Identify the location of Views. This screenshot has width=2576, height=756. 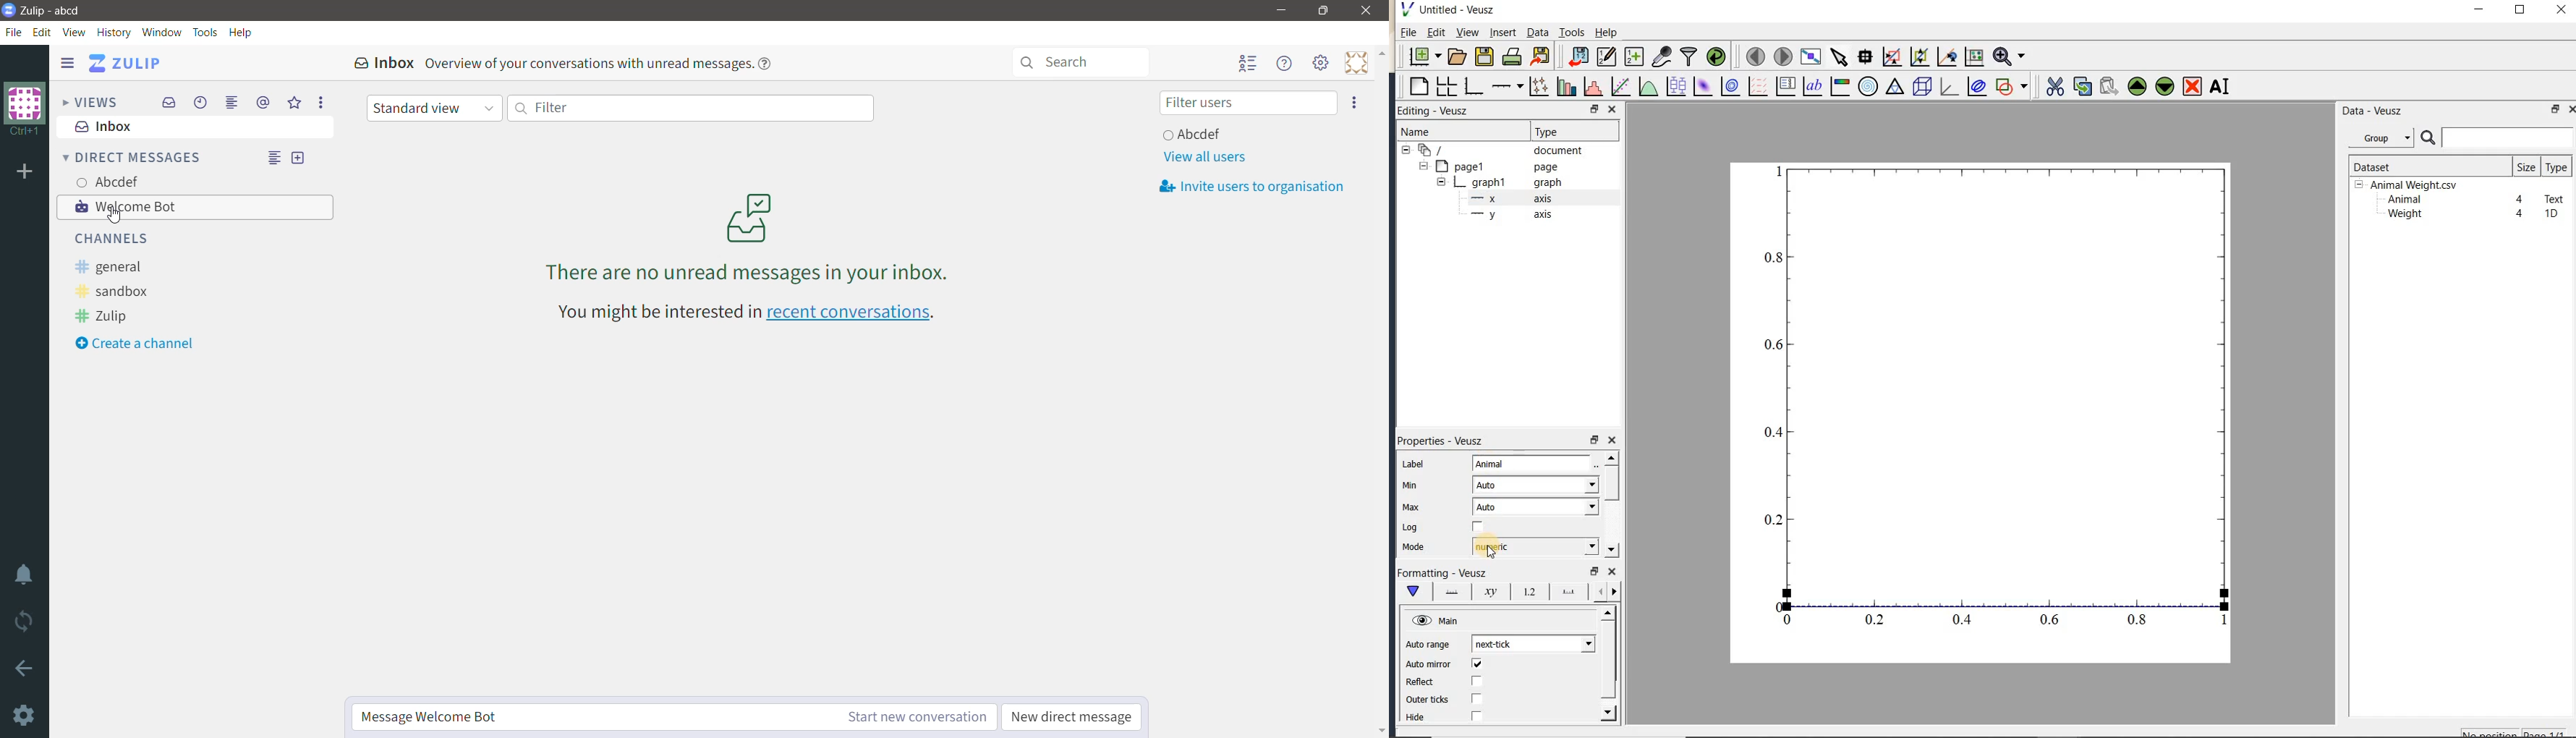
(90, 102).